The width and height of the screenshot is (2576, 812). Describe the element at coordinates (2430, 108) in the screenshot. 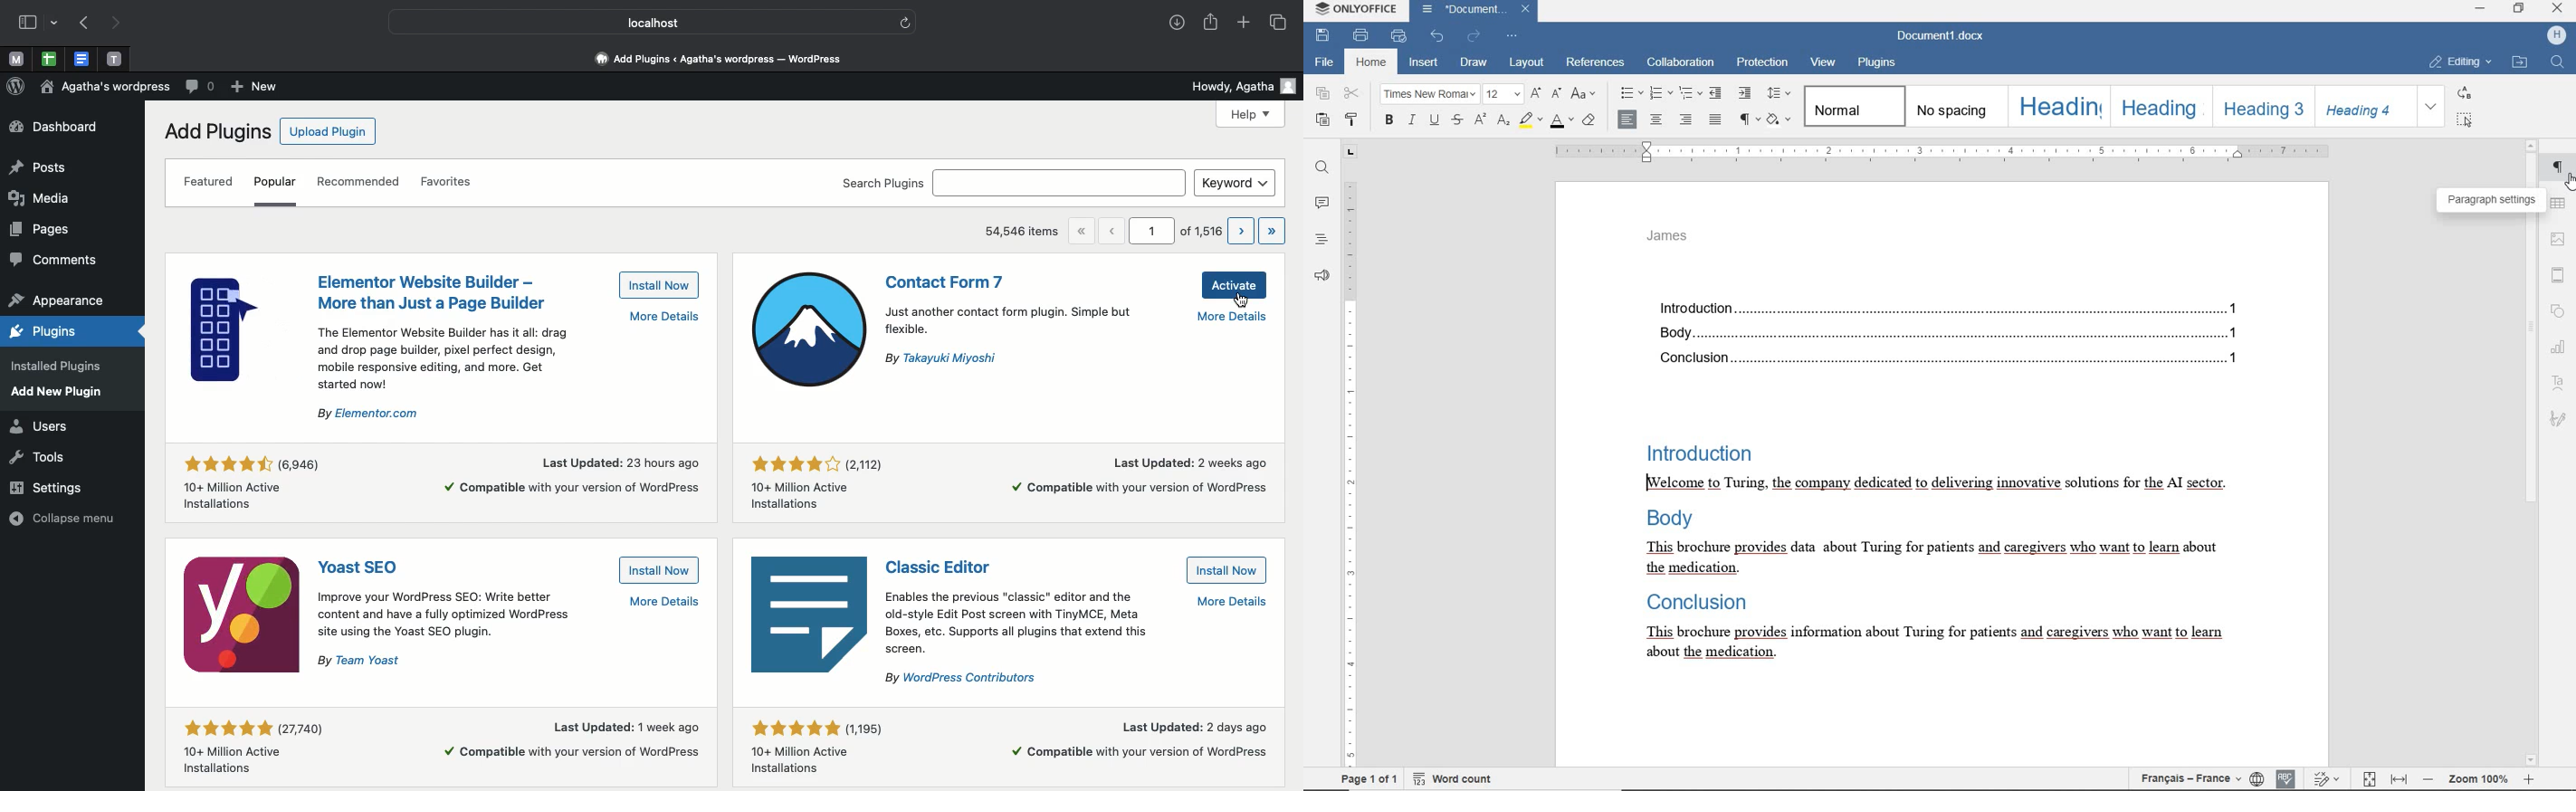

I see `expand` at that location.